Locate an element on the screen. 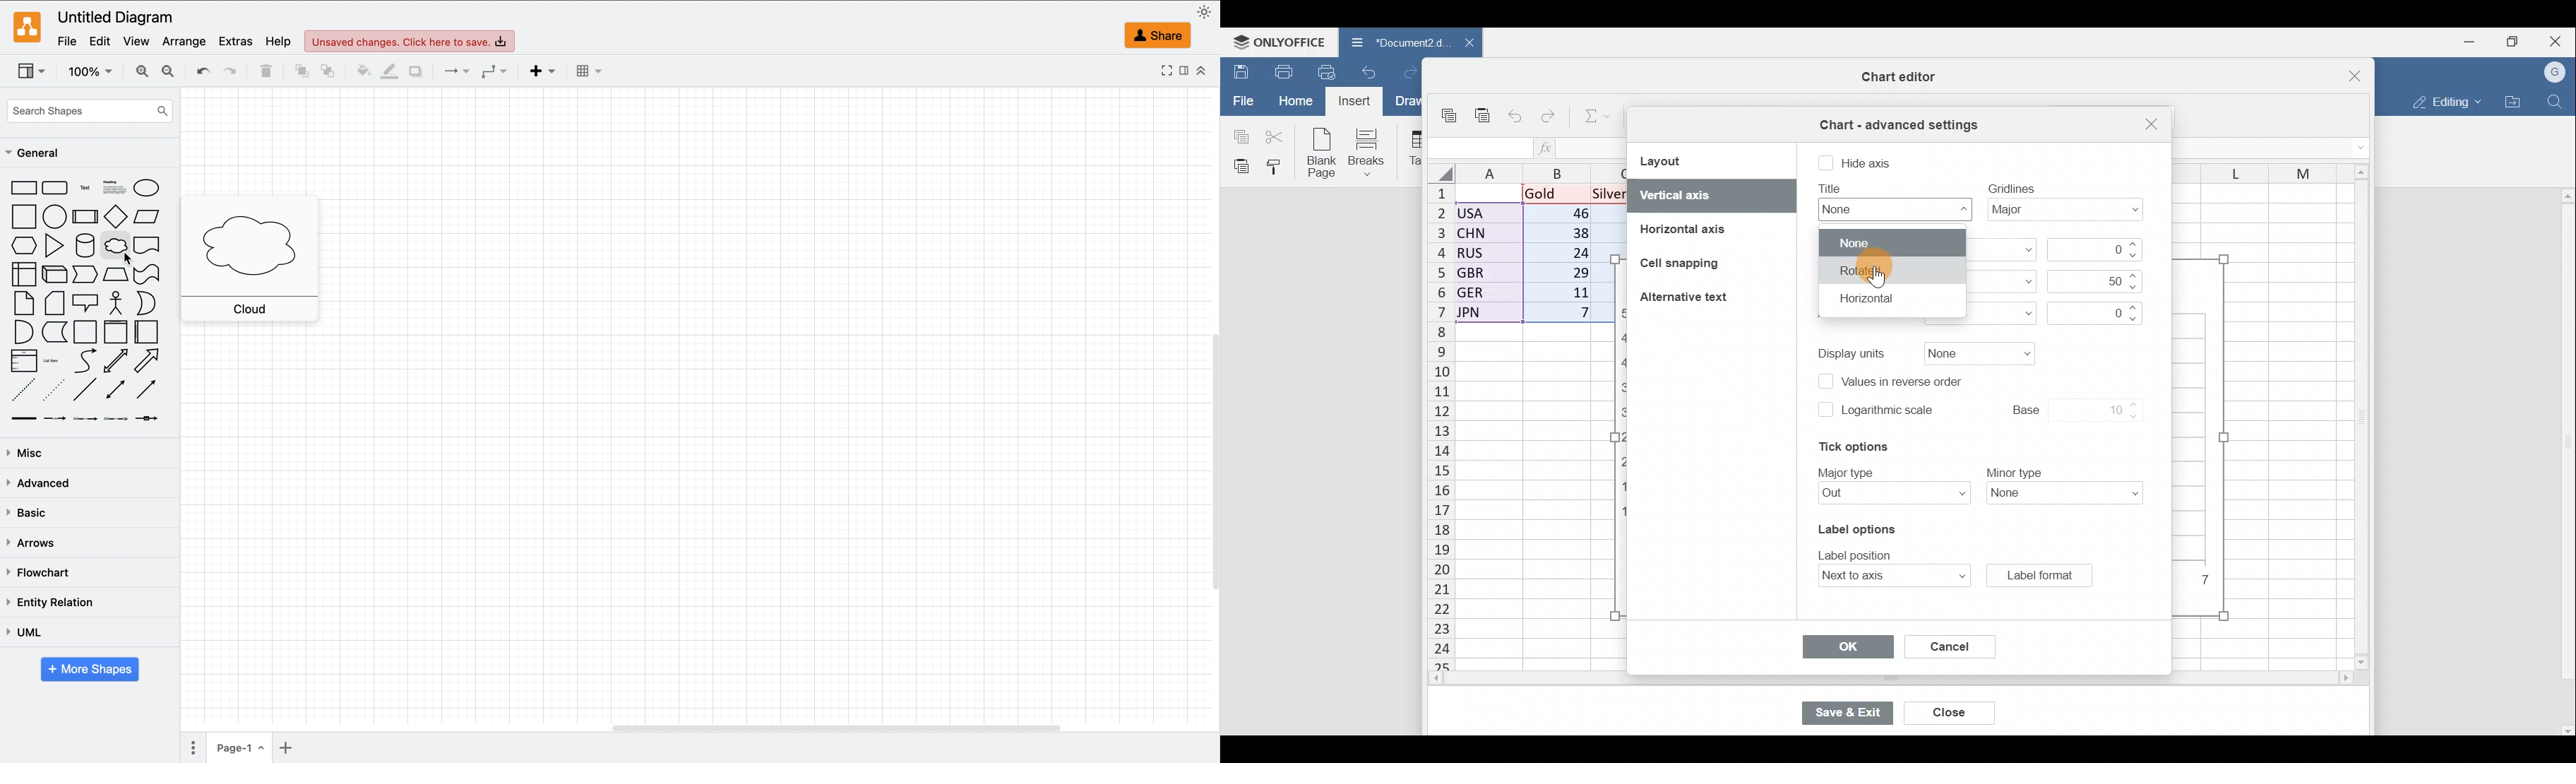 The height and width of the screenshot is (784, 2576). card is located at coordinates (53, 304).